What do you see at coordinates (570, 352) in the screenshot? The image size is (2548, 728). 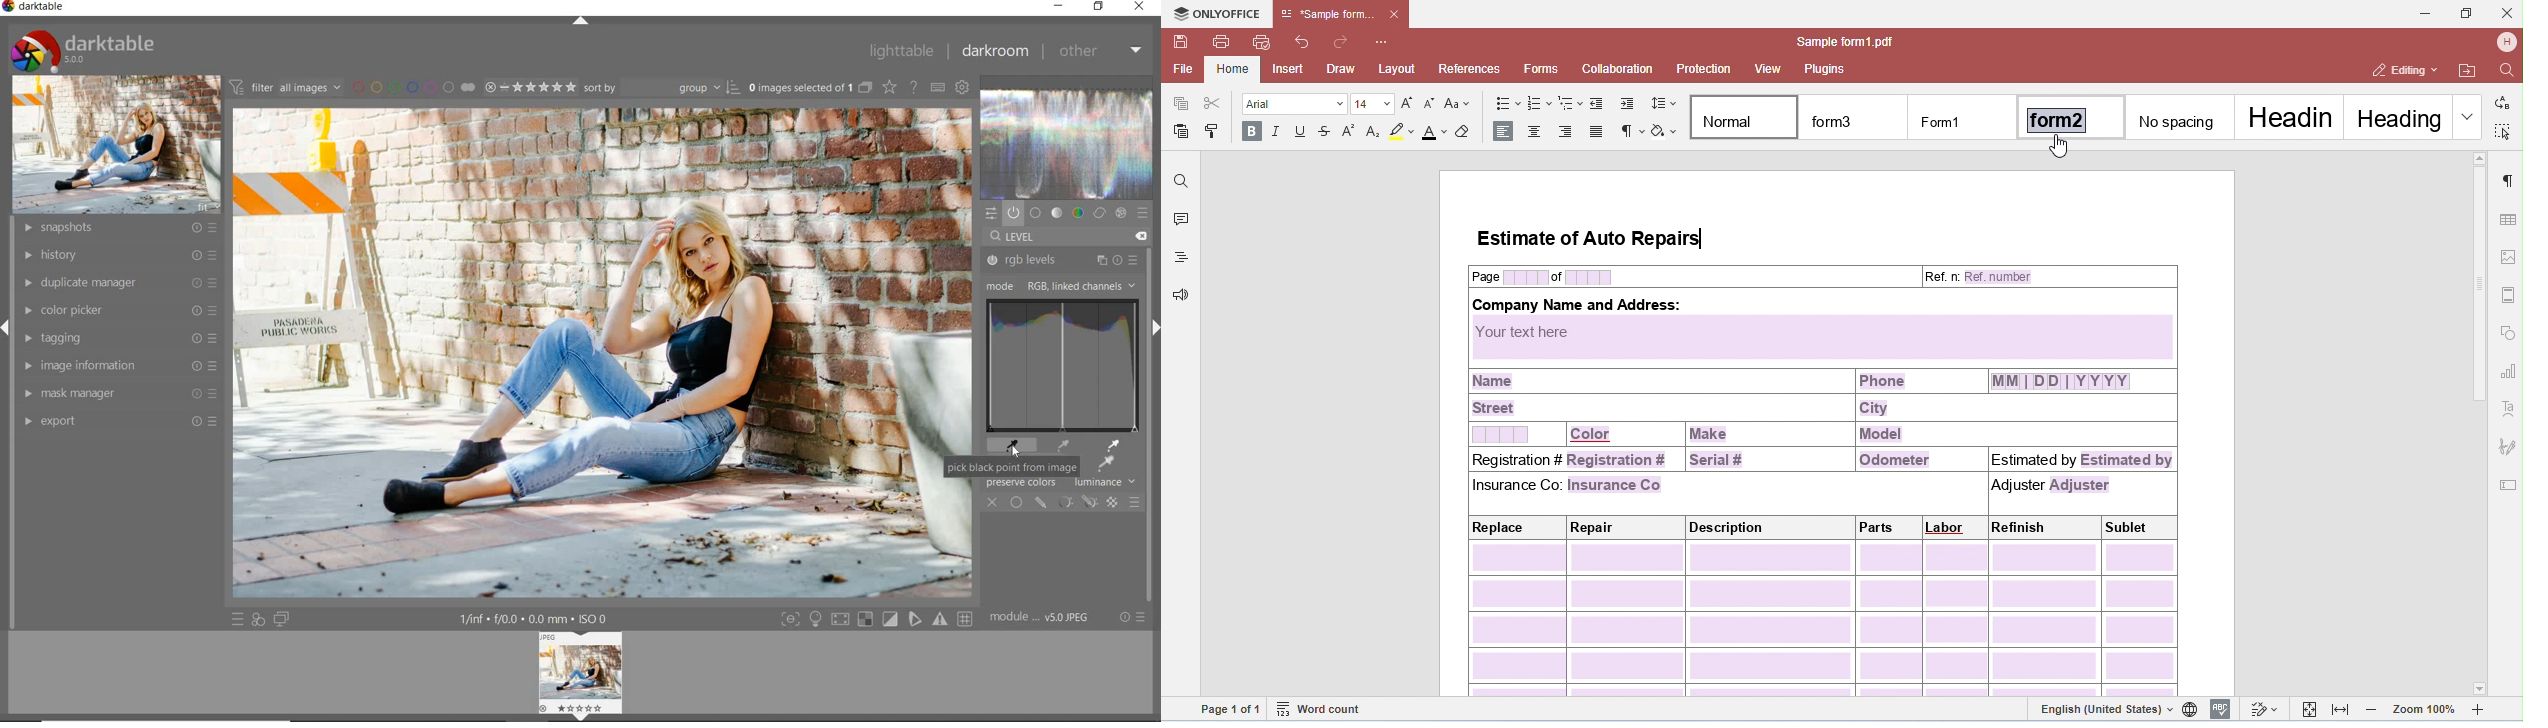 I see `selected image` at bounding box center [570, 352].